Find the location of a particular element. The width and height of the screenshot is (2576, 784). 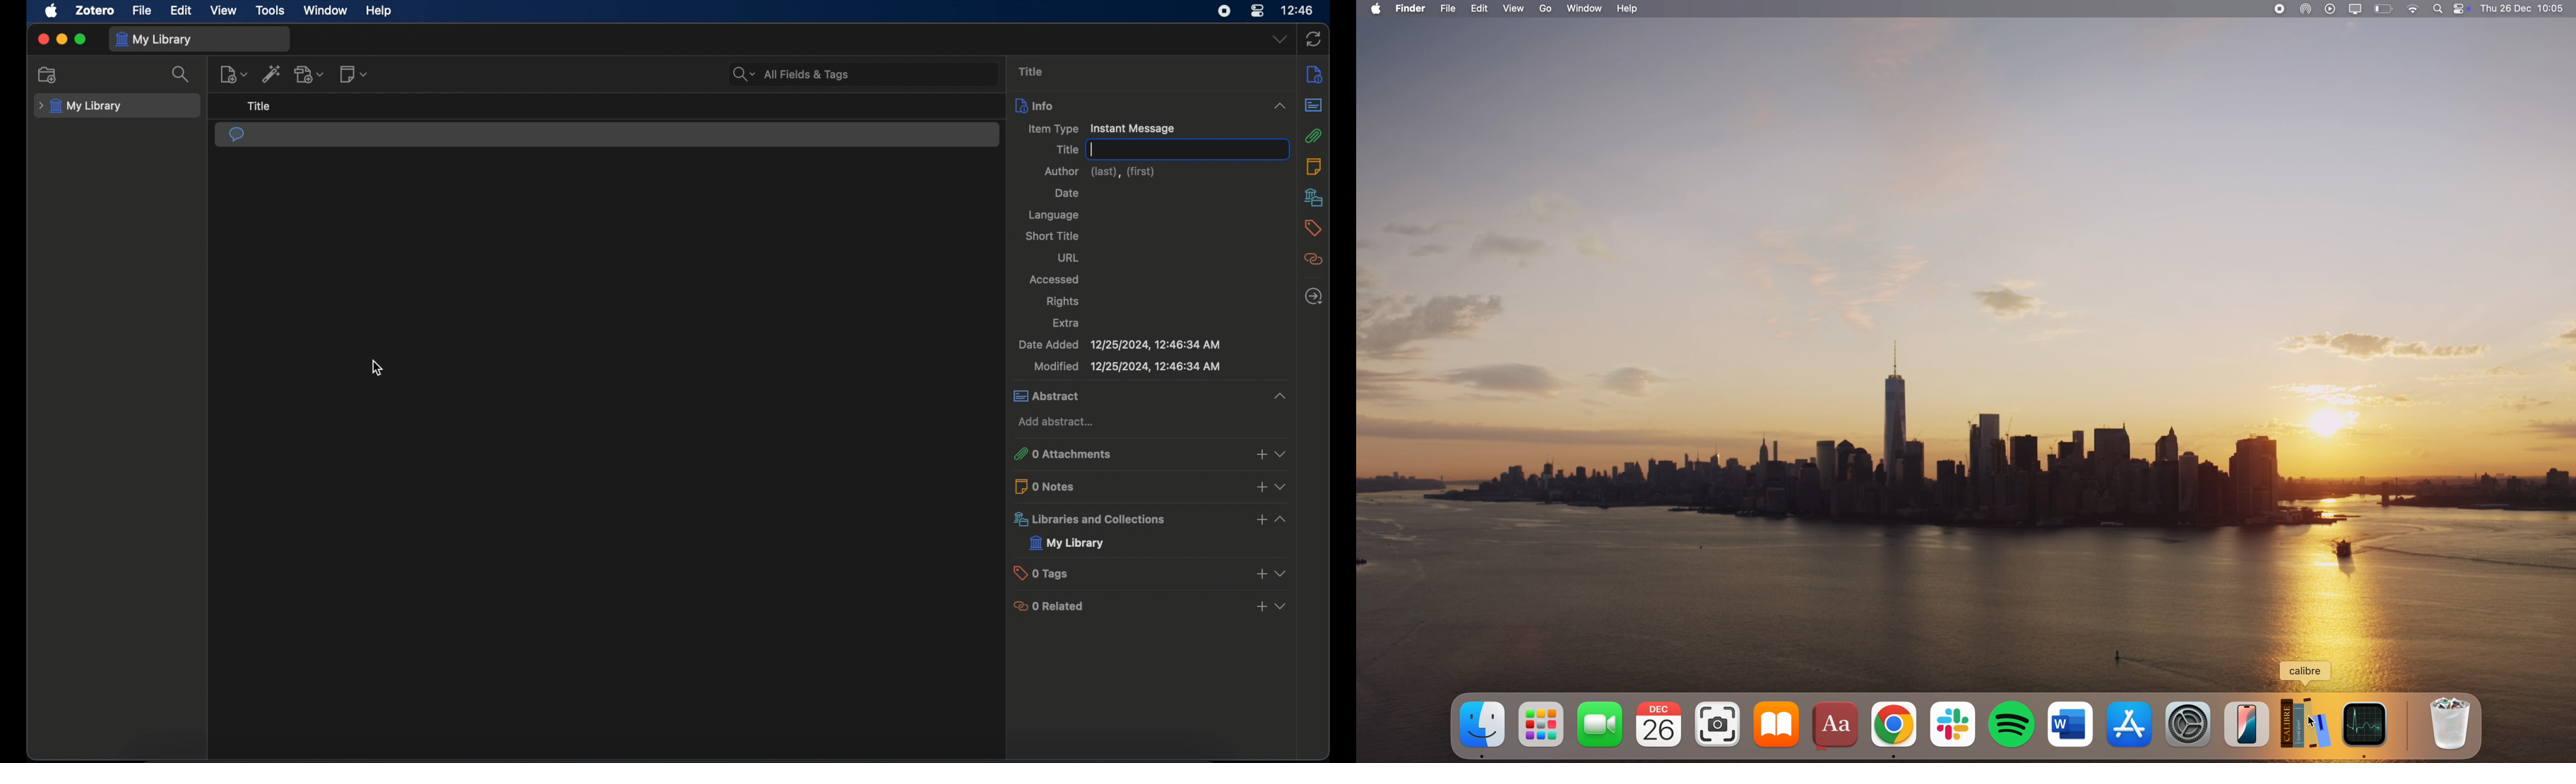

close is located at coordinates (42, 40).